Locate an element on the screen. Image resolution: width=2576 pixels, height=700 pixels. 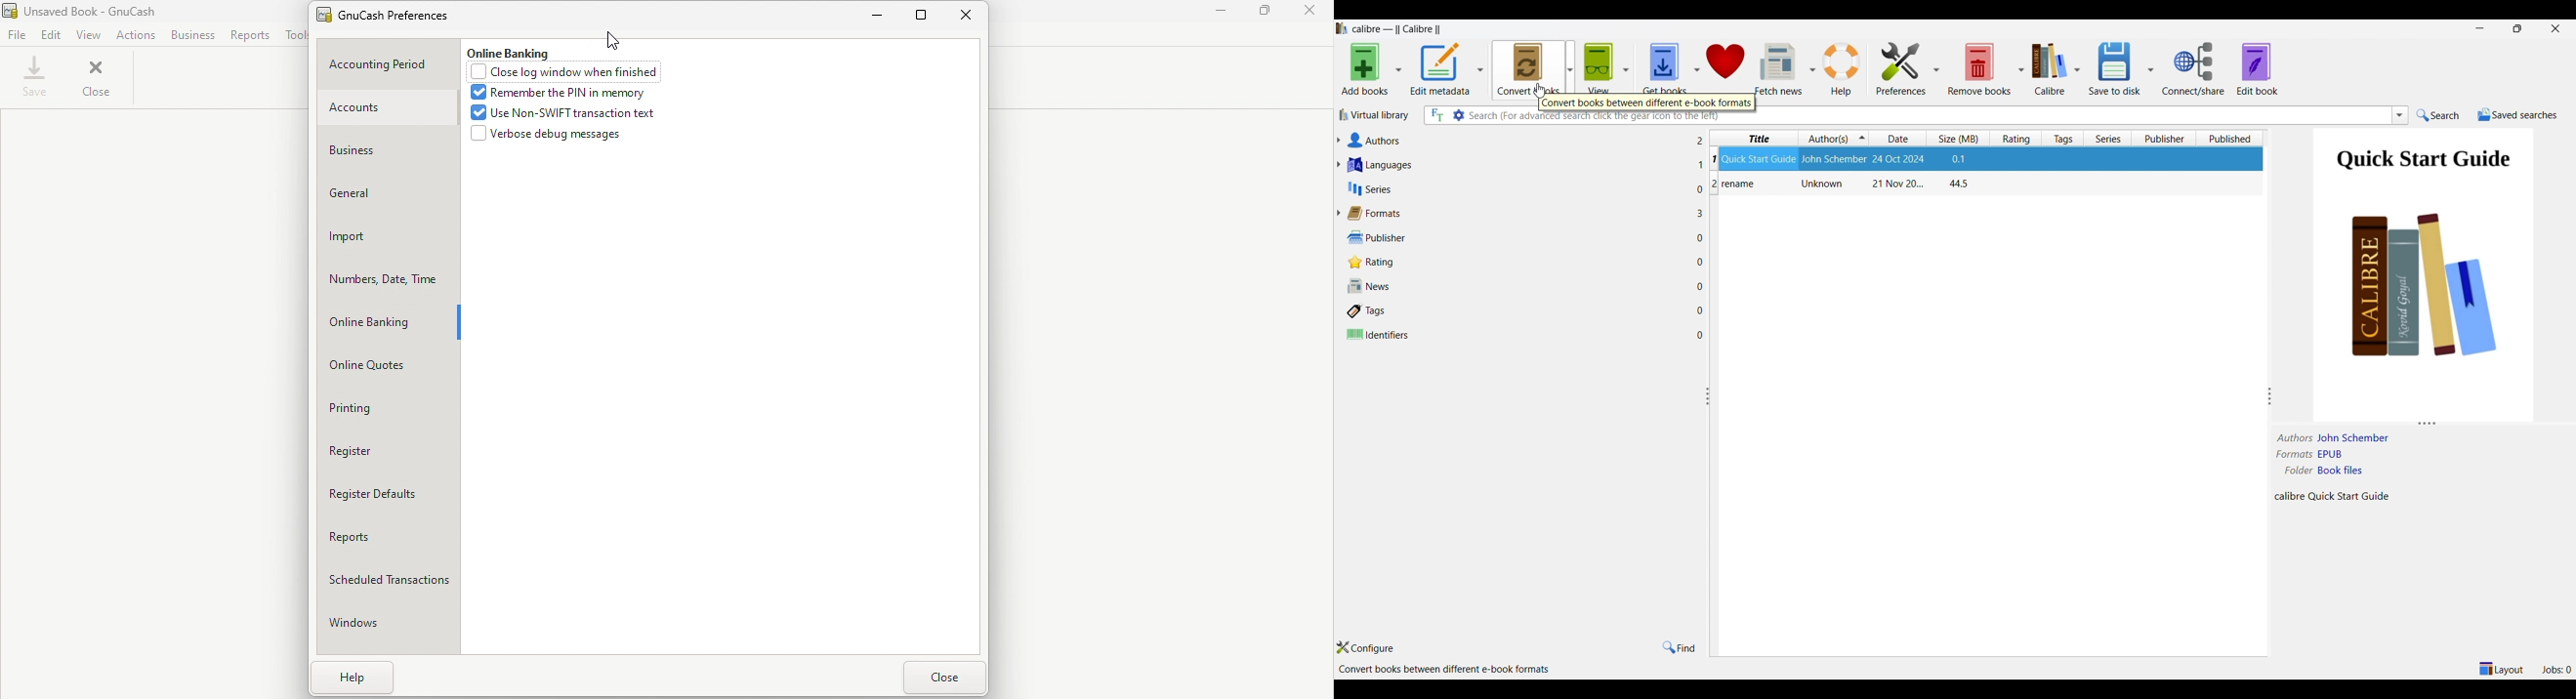
Save options is located at coordinates (2152, 69).